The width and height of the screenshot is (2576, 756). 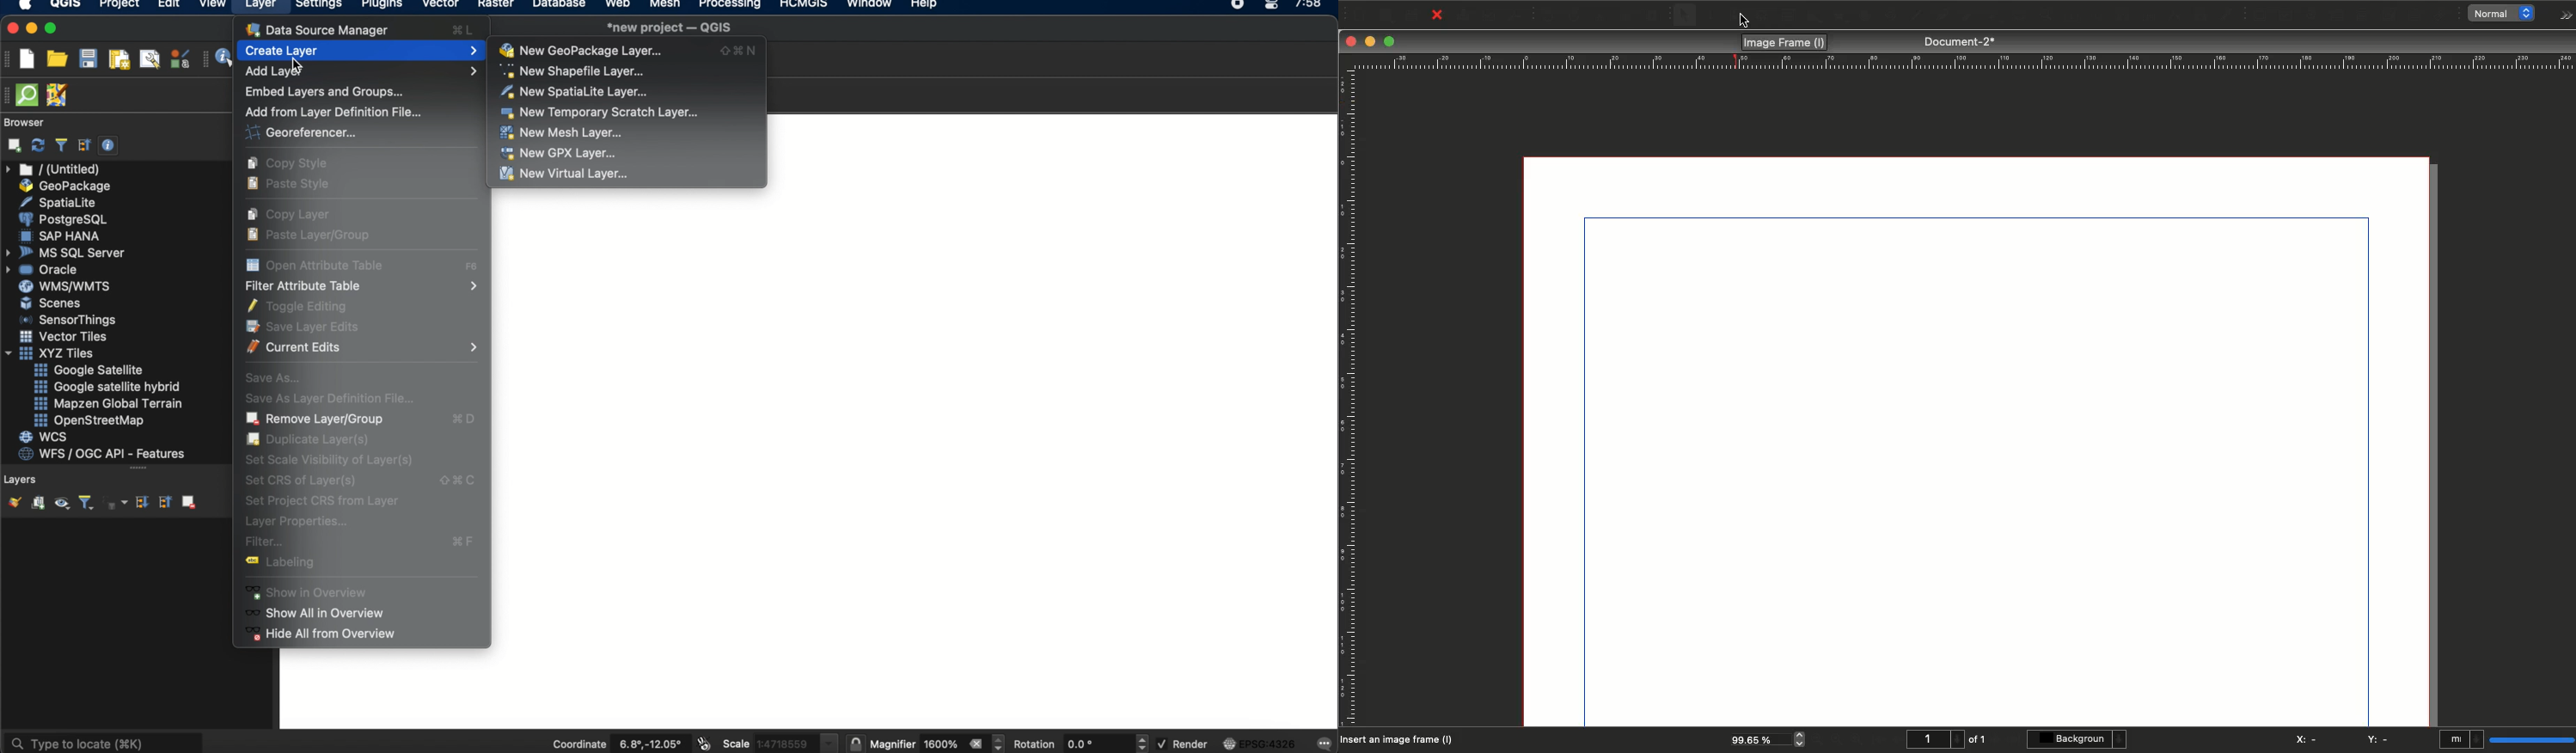 I want to click on workspace, so click(x=913, y=460).